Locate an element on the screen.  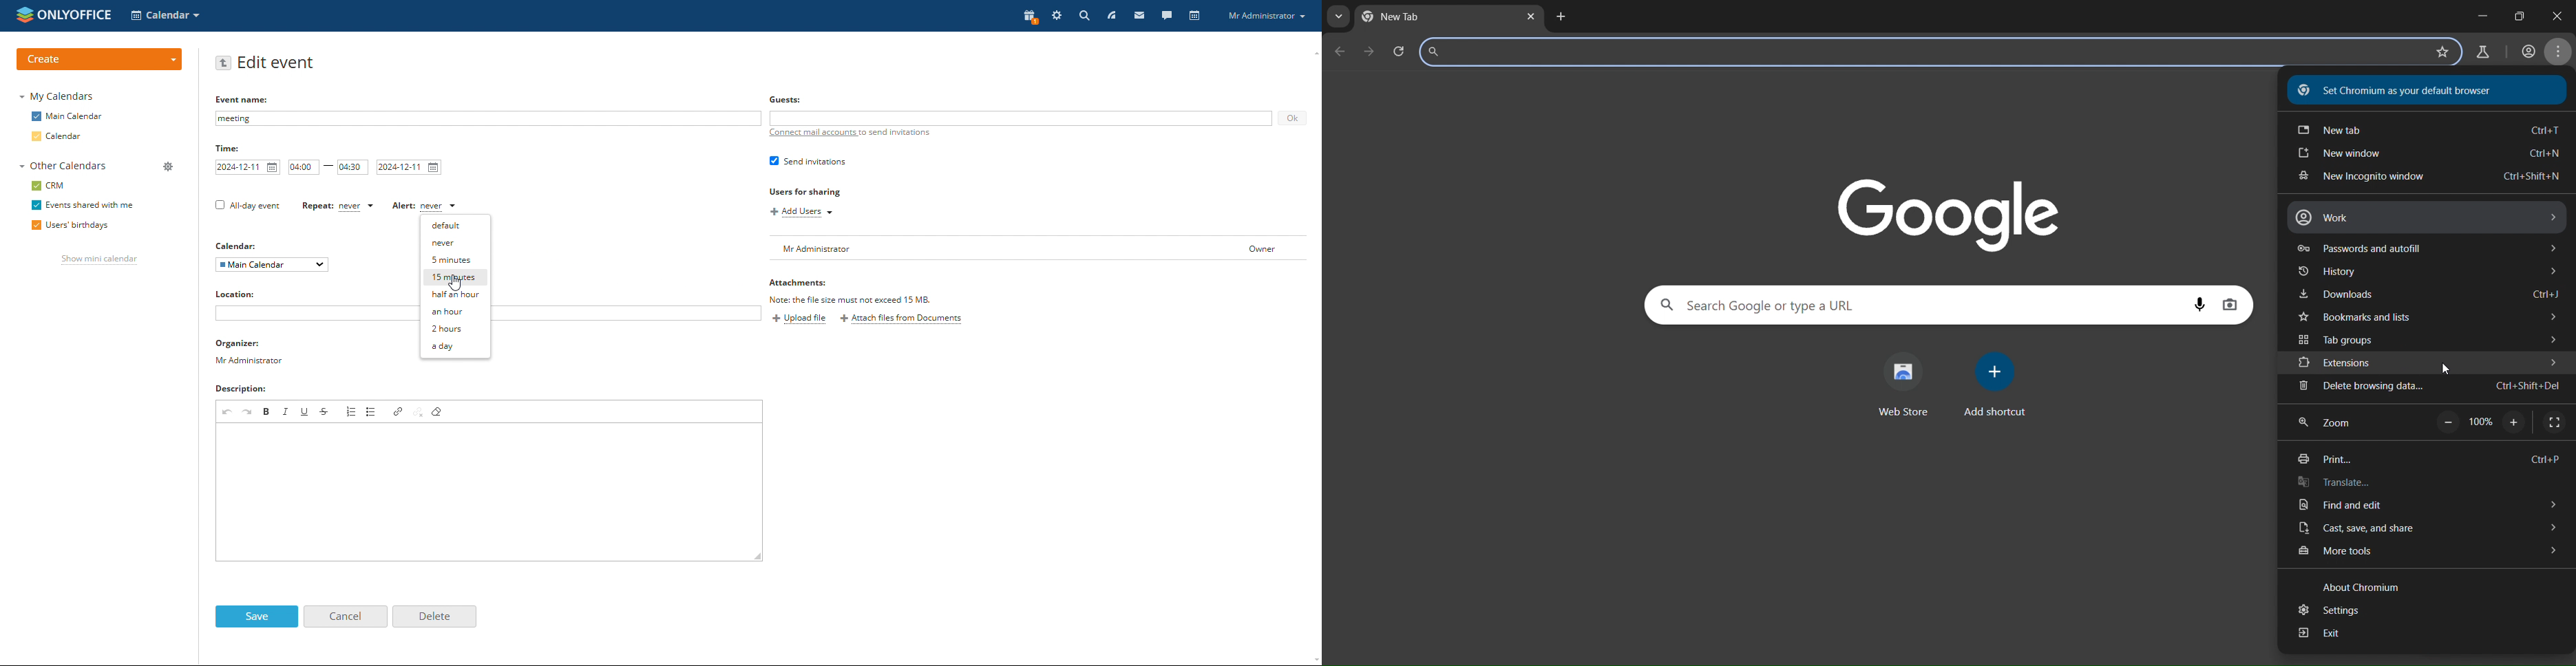
search panel is located at coordinates (1773, 304).